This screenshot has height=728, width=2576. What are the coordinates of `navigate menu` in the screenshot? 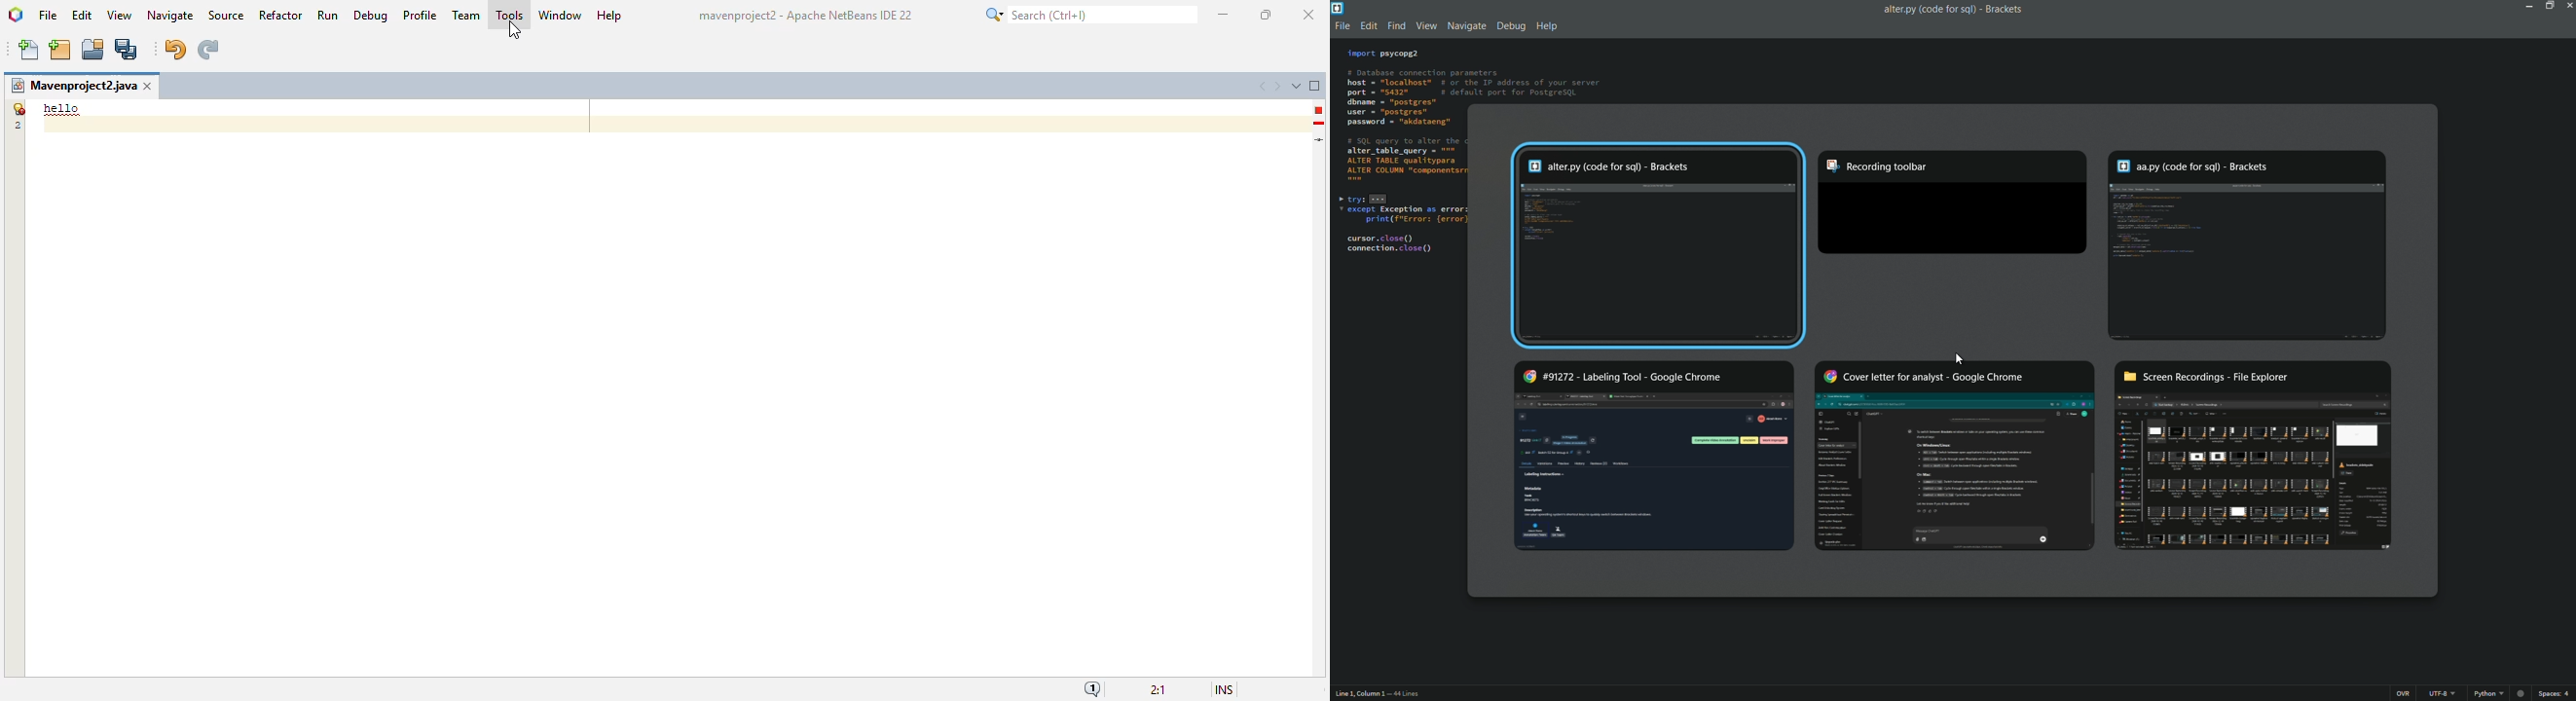 It's located at (1464, 26).